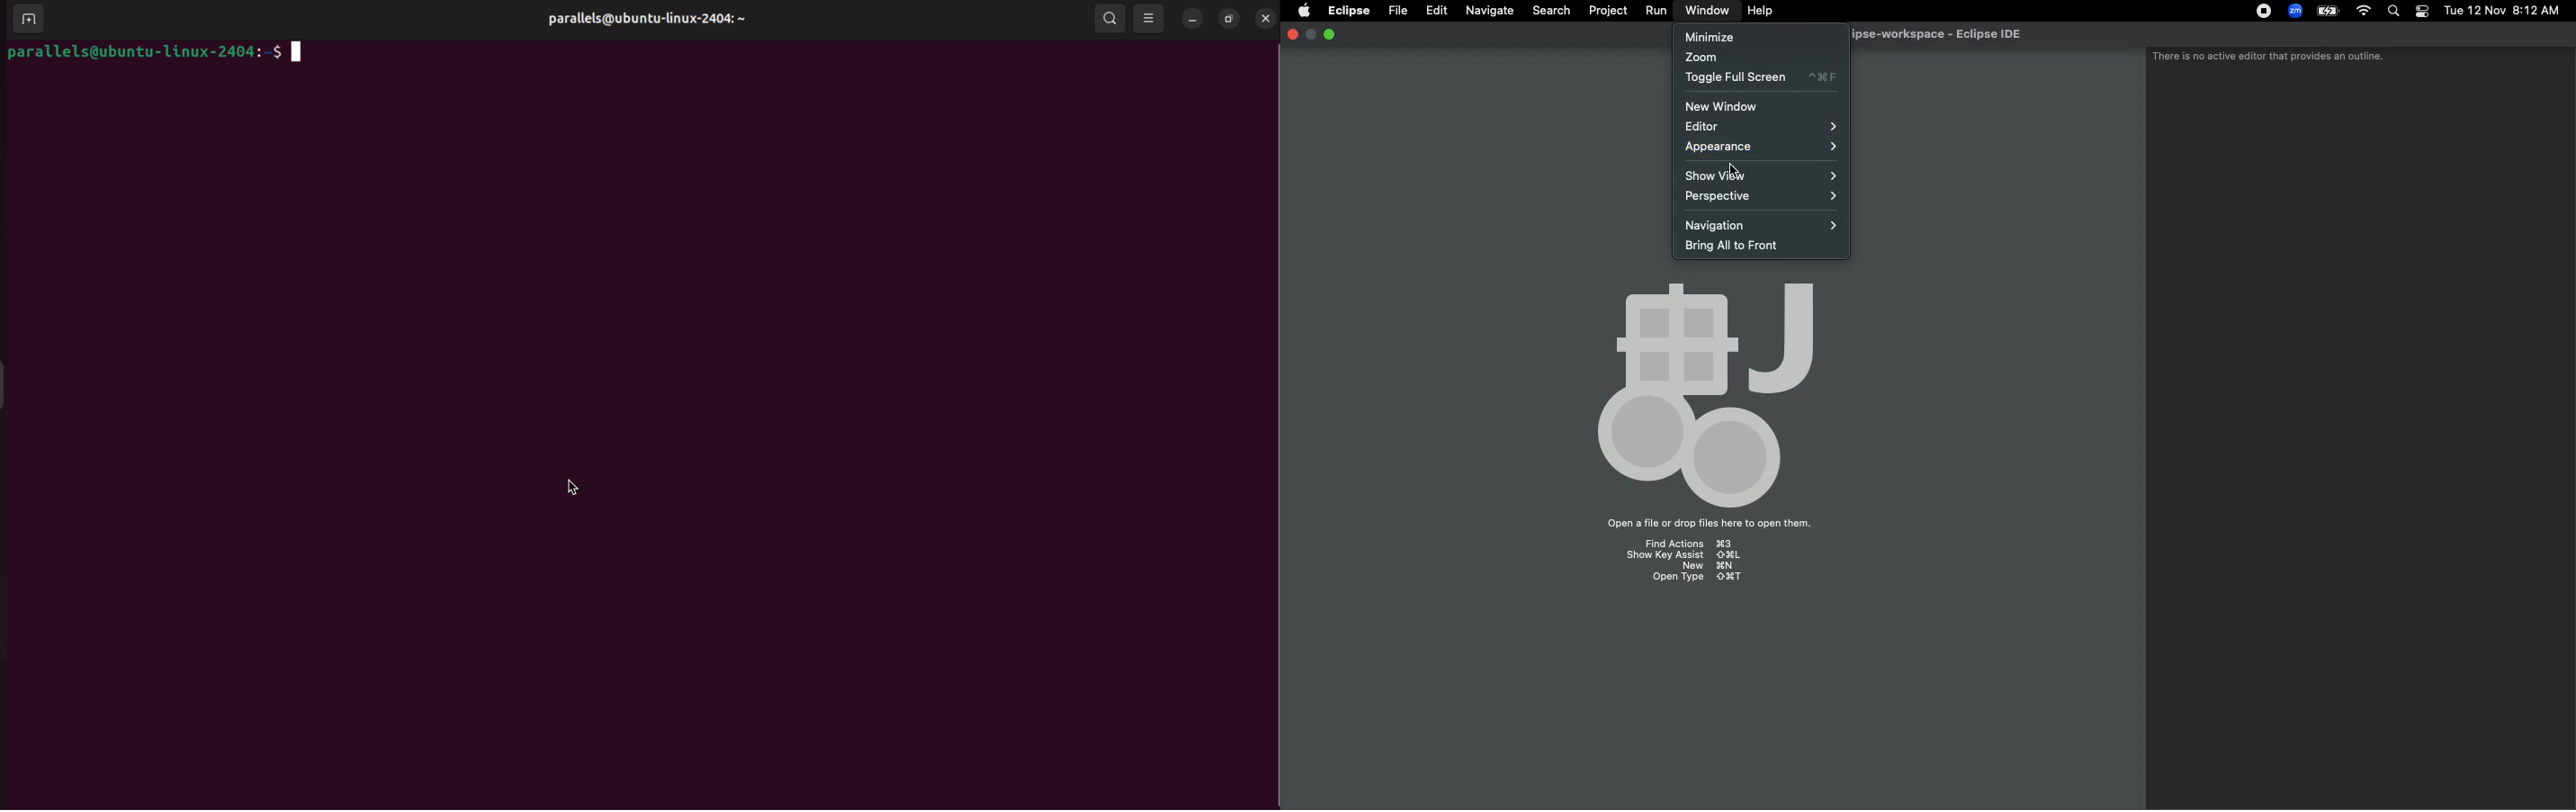  What do you see at coordinates (1193, 22) in the screenshot?
I see `minimize` at bounding box center [1193, 22].